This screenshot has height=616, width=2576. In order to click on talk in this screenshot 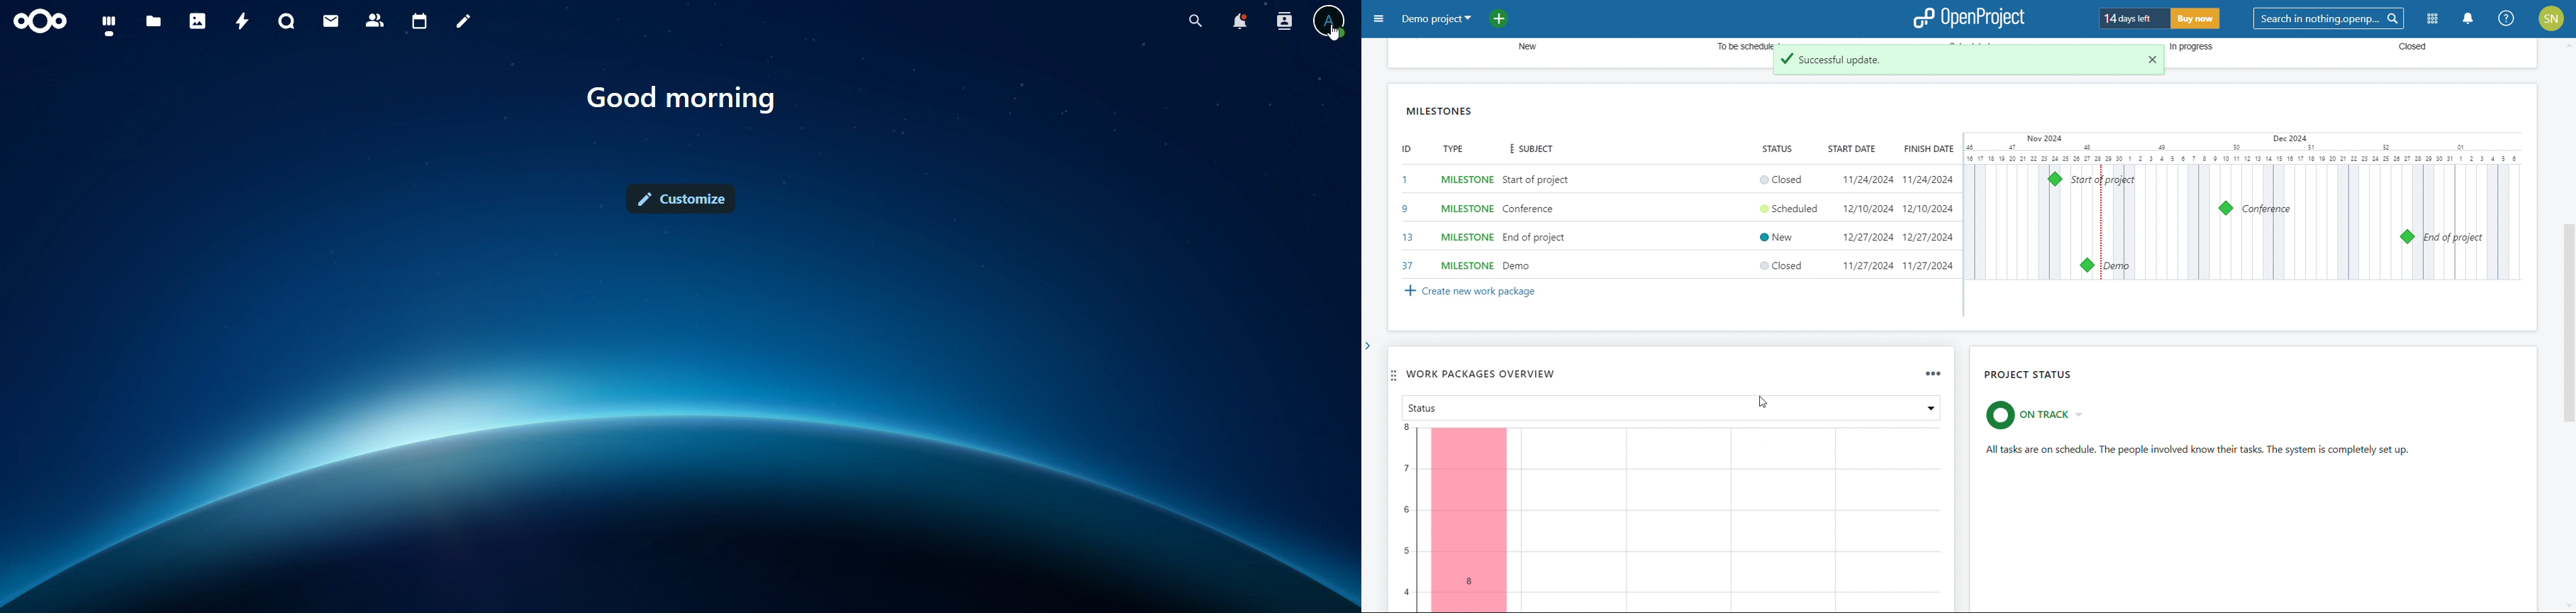, I will do `click(286, 21)`.